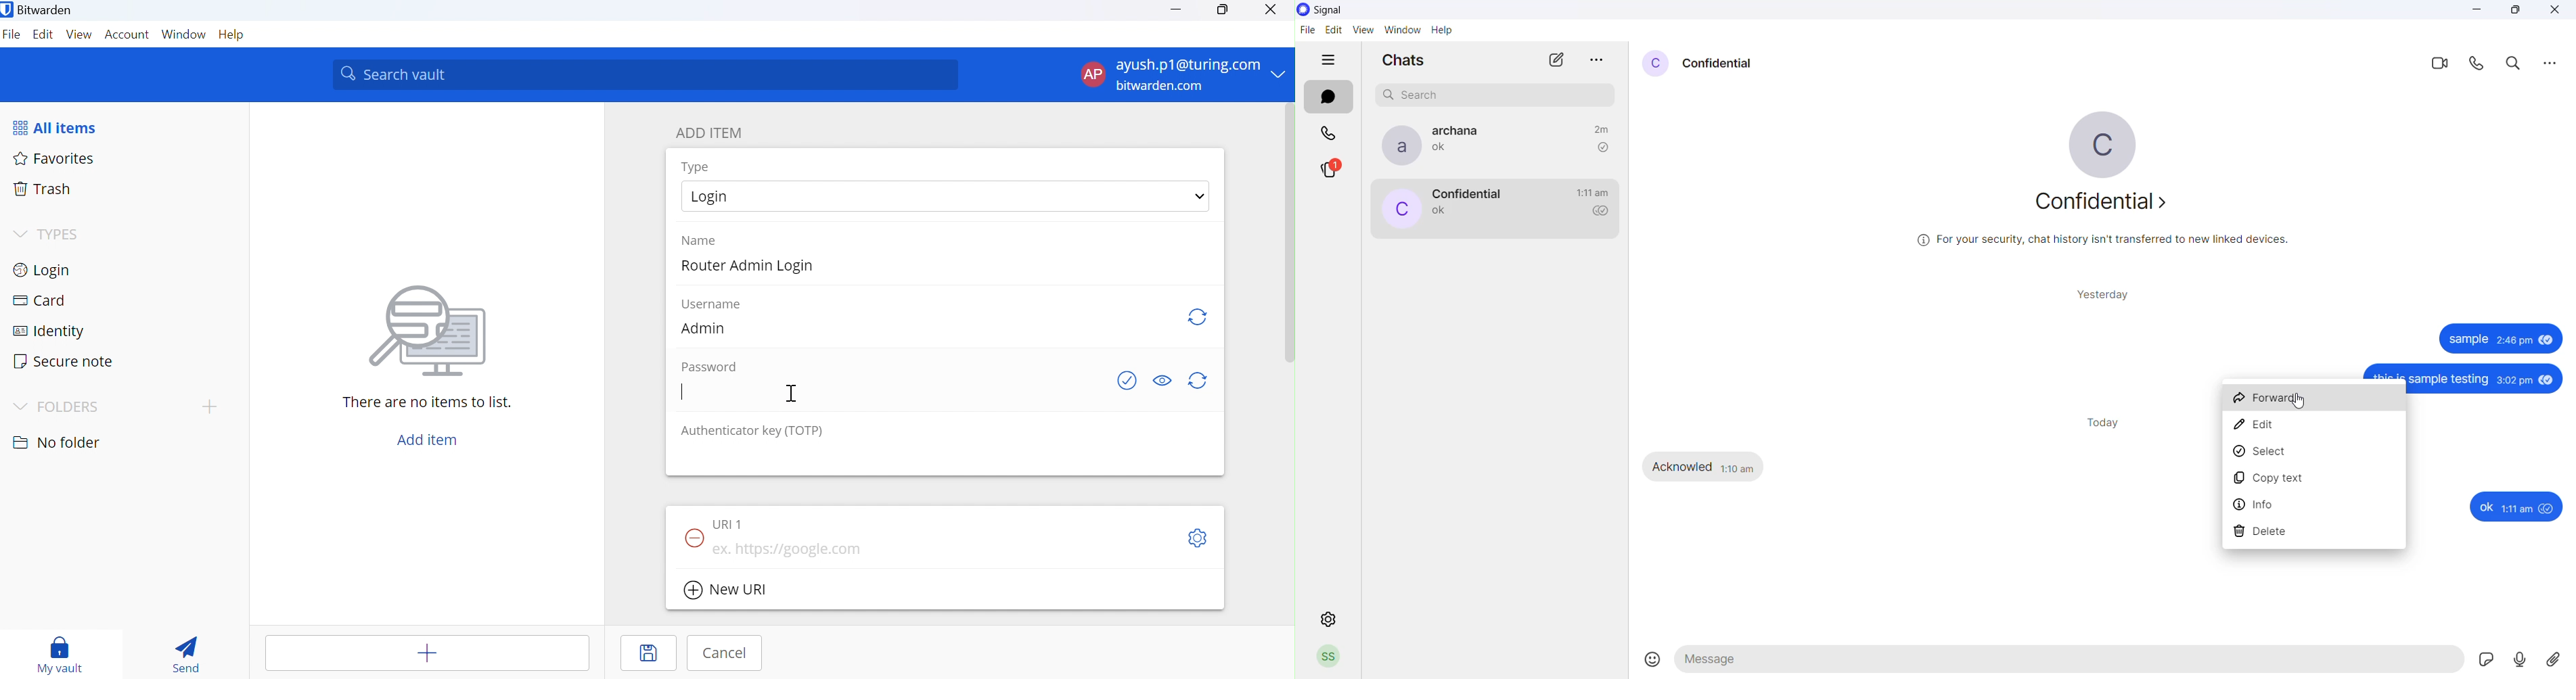 The image size is (2576, 700). Describe the element at coordinates (55, 158) in the screenshot. I see `Favorites` at that location.